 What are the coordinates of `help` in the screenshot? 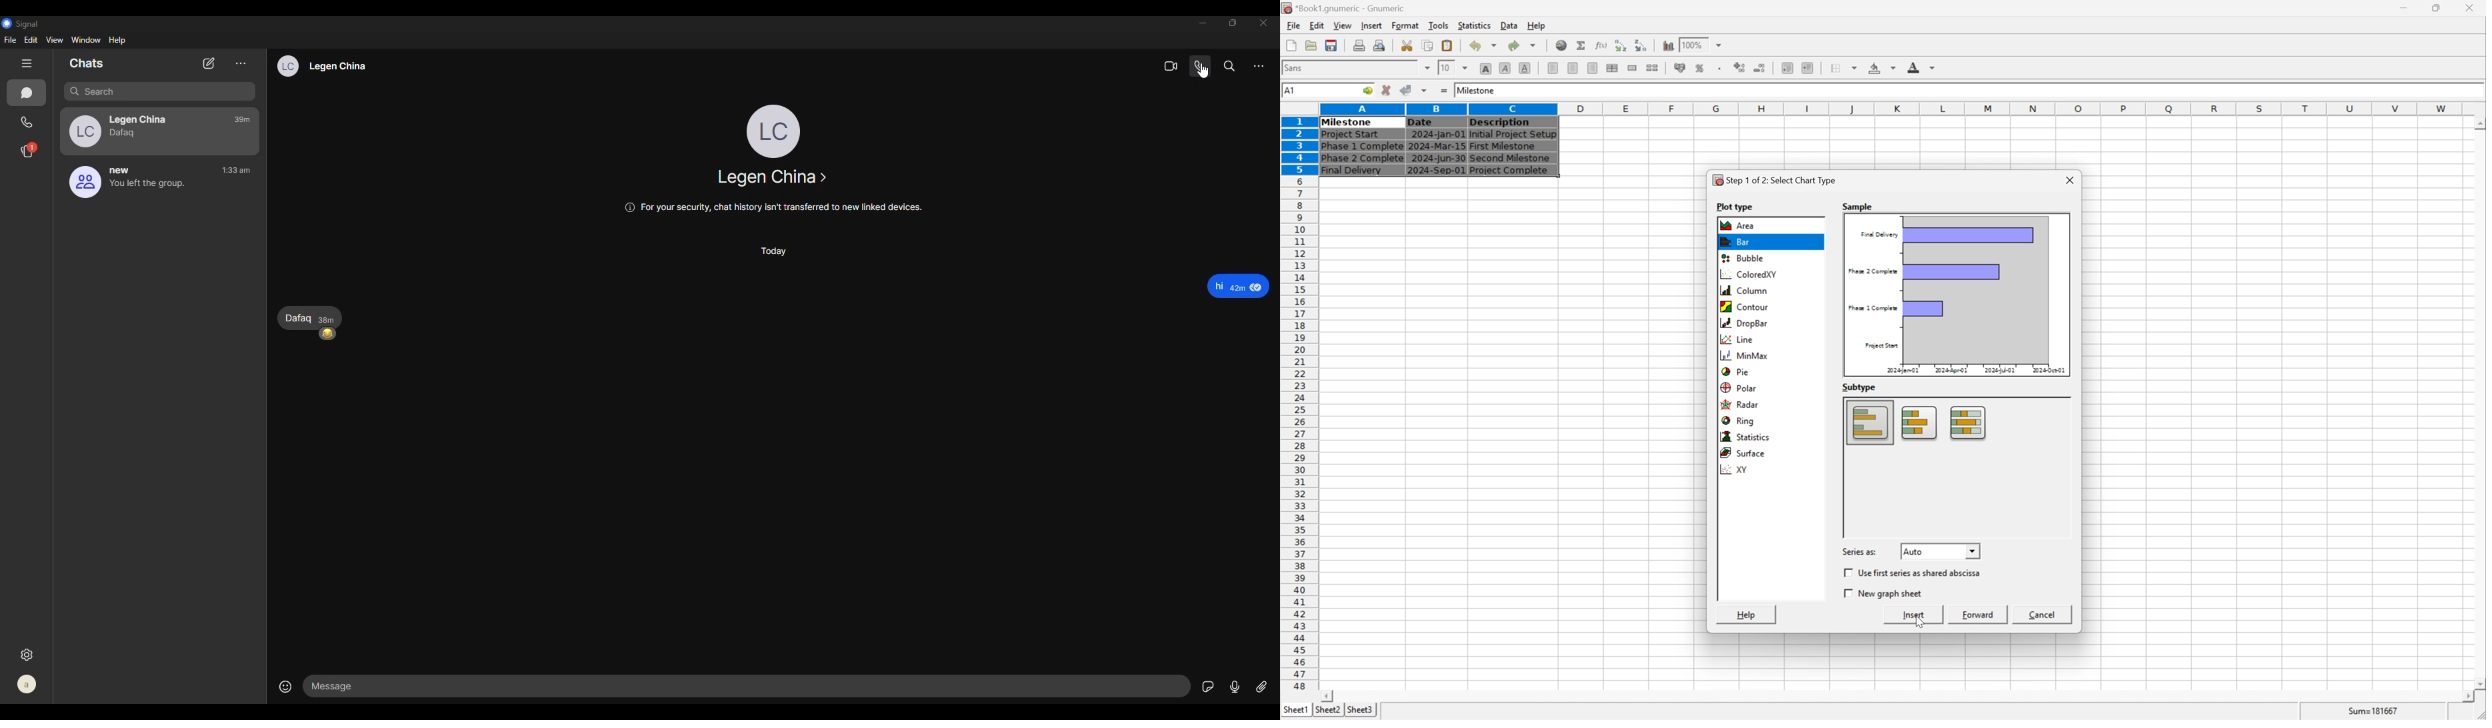 It's located at (120, 41).